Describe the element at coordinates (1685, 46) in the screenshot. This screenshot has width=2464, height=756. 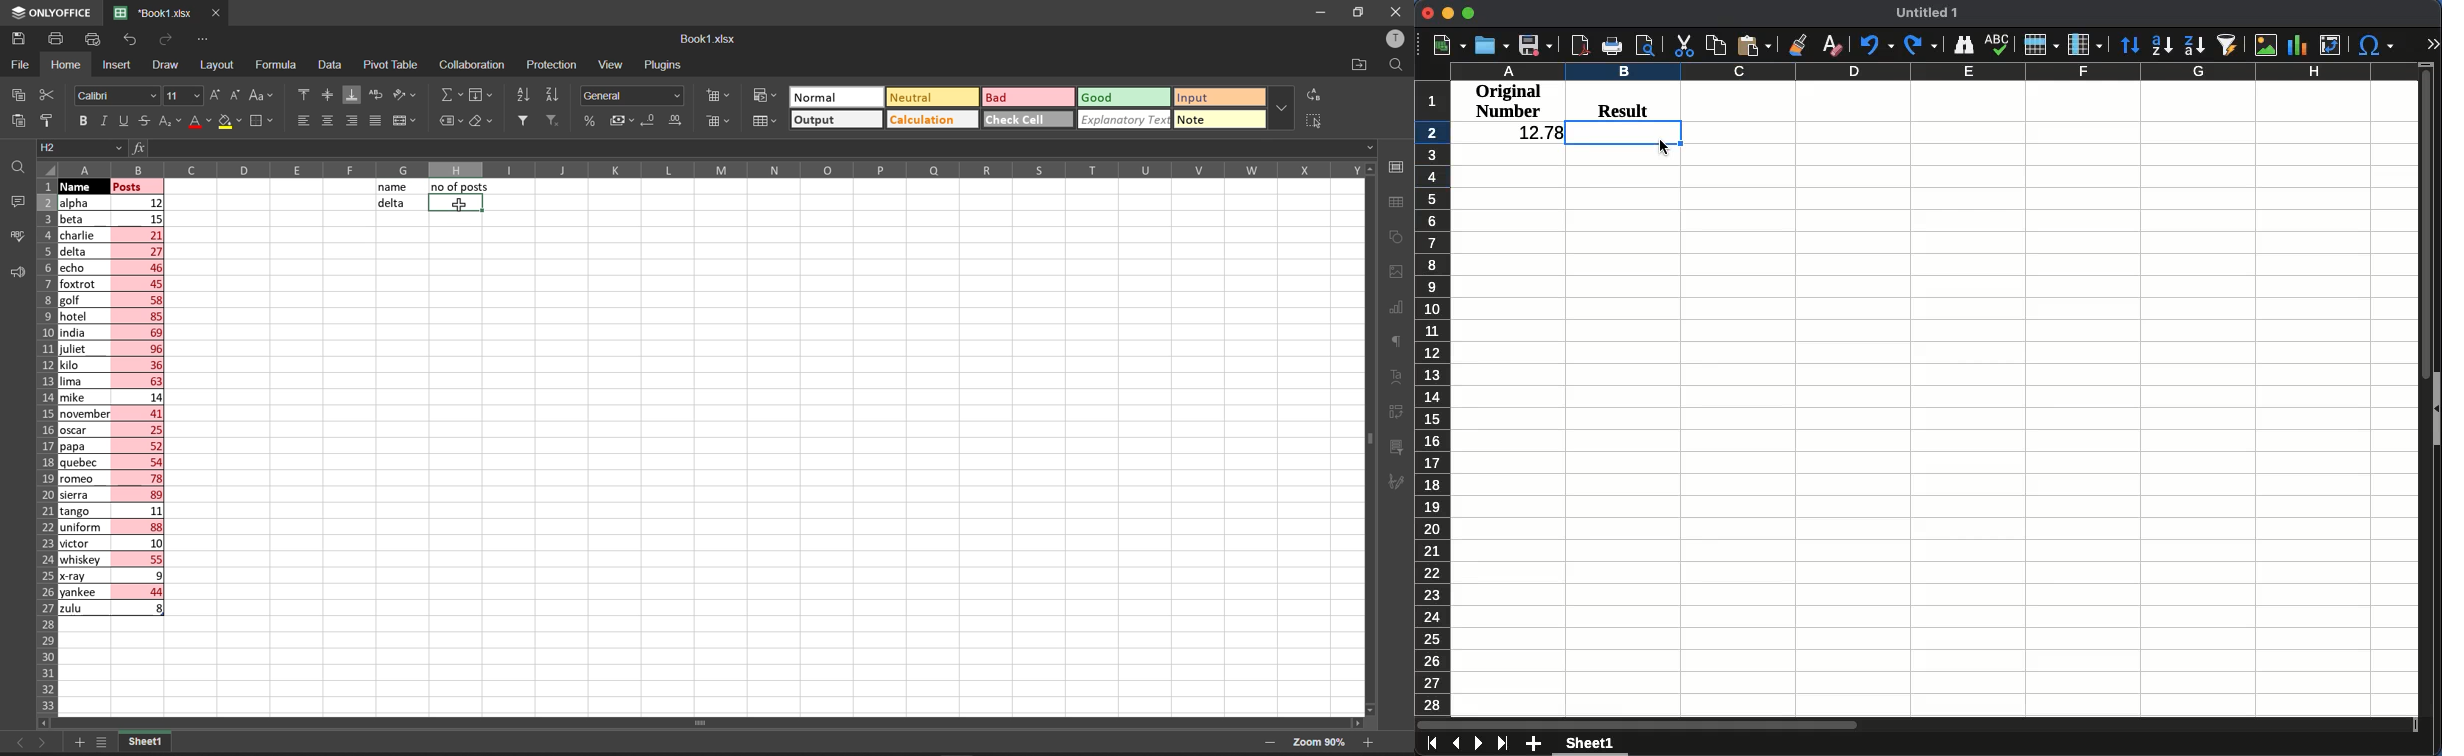
I see `cut` at that location.